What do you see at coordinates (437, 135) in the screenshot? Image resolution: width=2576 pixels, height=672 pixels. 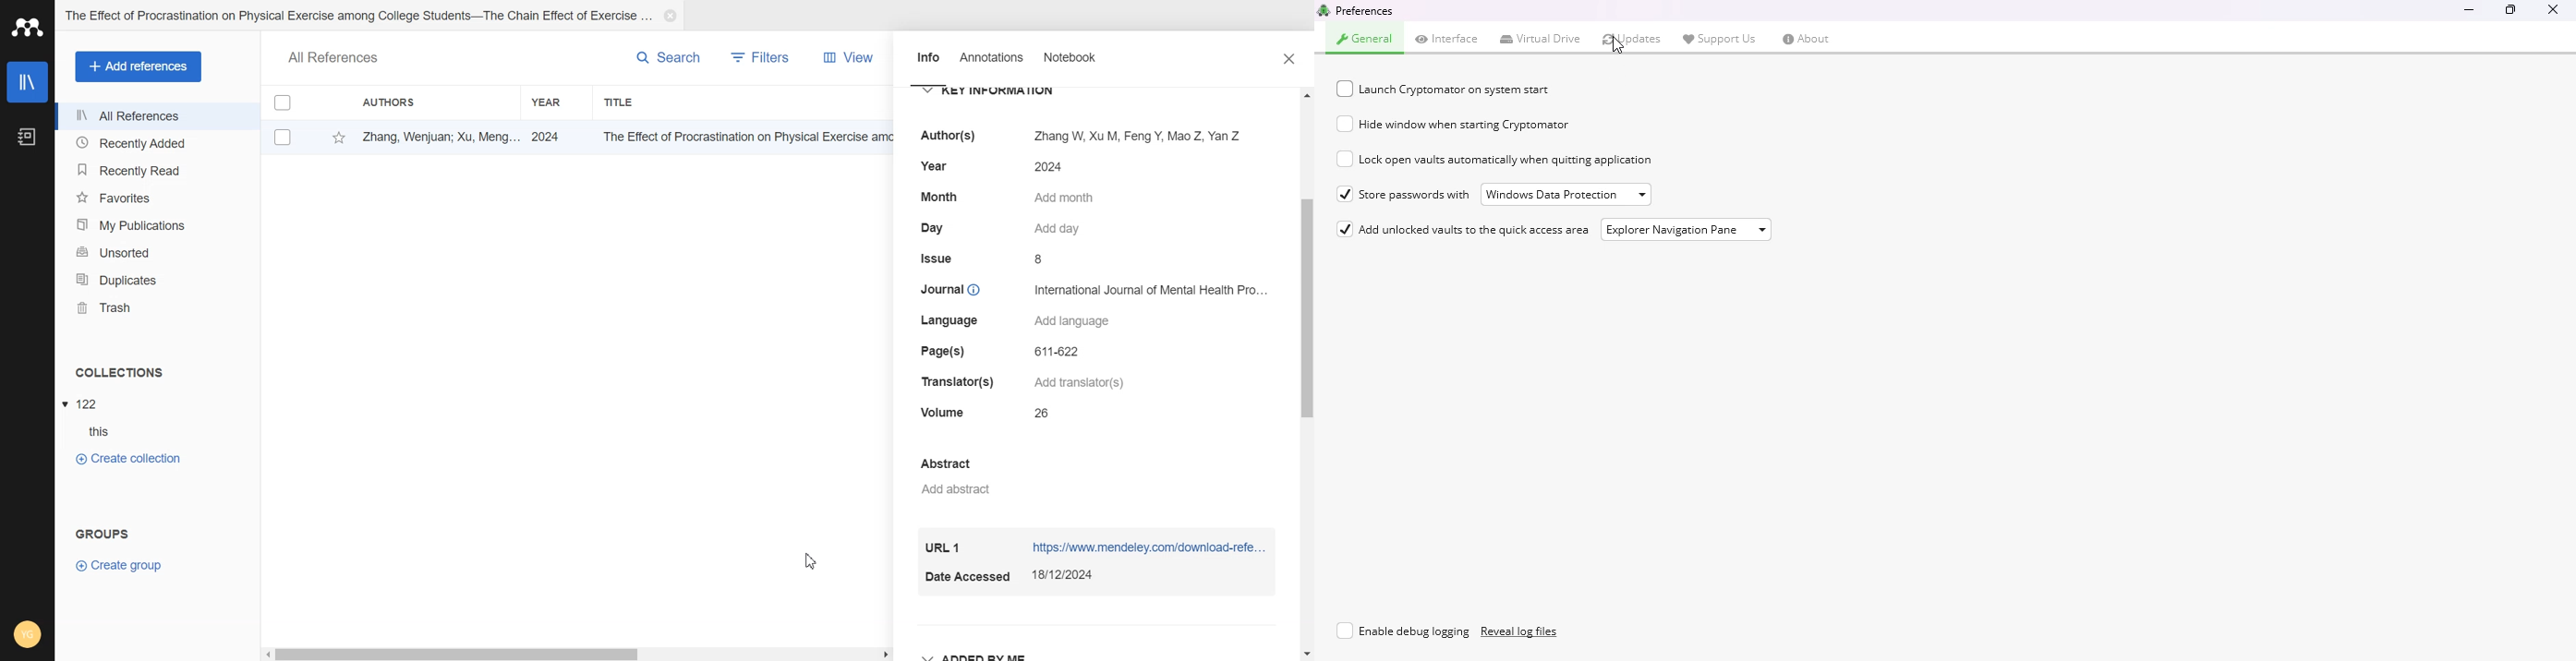 I see `Zhang, Wenjuan; Xu, Meng...` at bounding box center [437, 135].